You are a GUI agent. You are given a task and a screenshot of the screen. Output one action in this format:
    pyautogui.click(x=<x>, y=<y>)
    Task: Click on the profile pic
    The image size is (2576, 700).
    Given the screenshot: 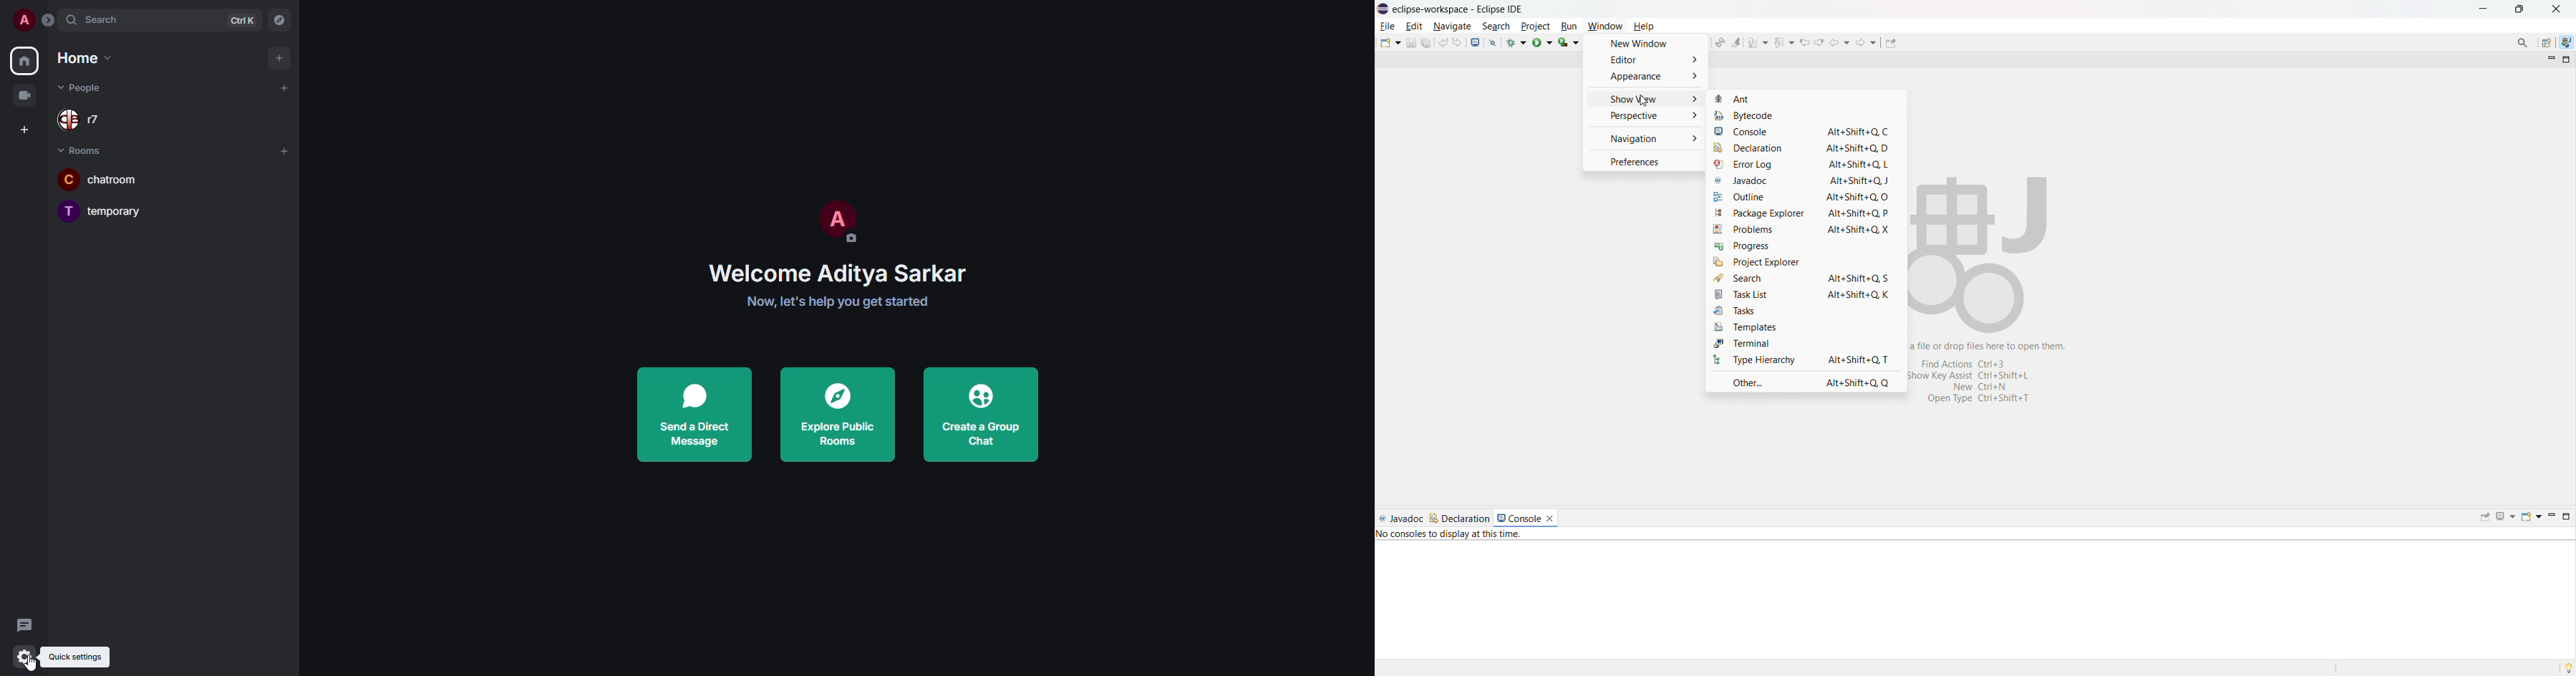 What is the action you would take?
    pyautogui.click(x=836, y=220)
    